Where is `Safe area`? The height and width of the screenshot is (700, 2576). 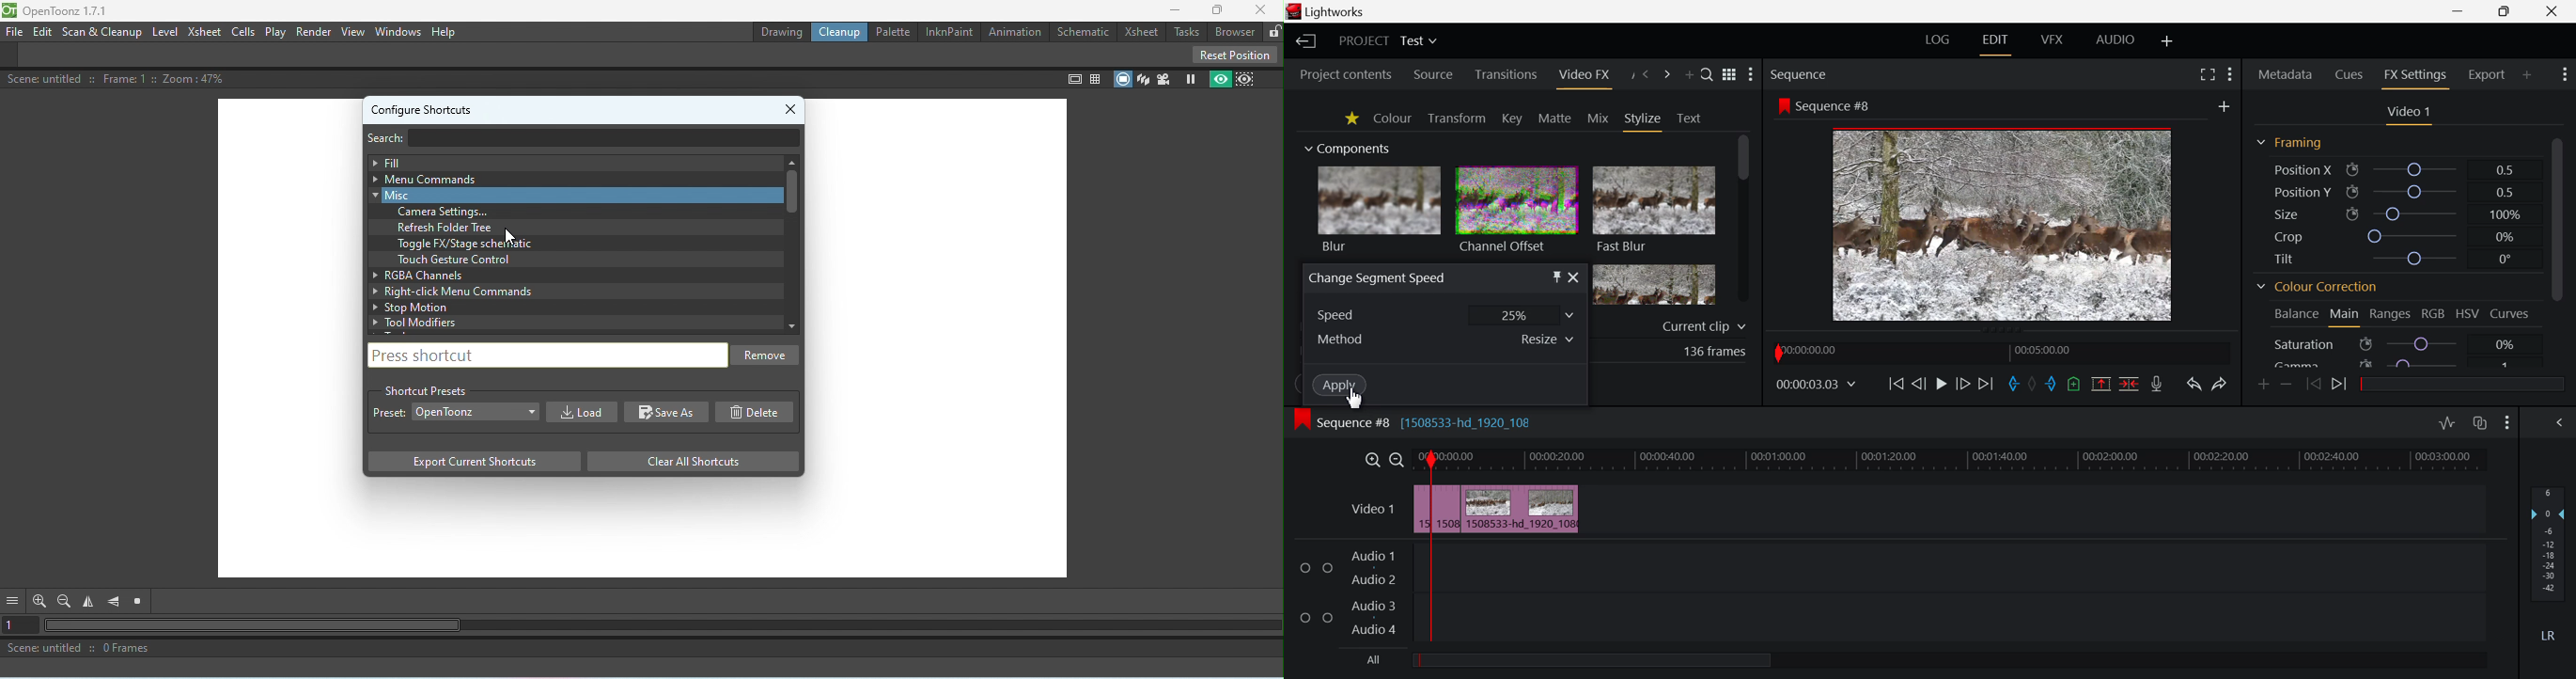
Safe area is located at coordinates (1072, 80).